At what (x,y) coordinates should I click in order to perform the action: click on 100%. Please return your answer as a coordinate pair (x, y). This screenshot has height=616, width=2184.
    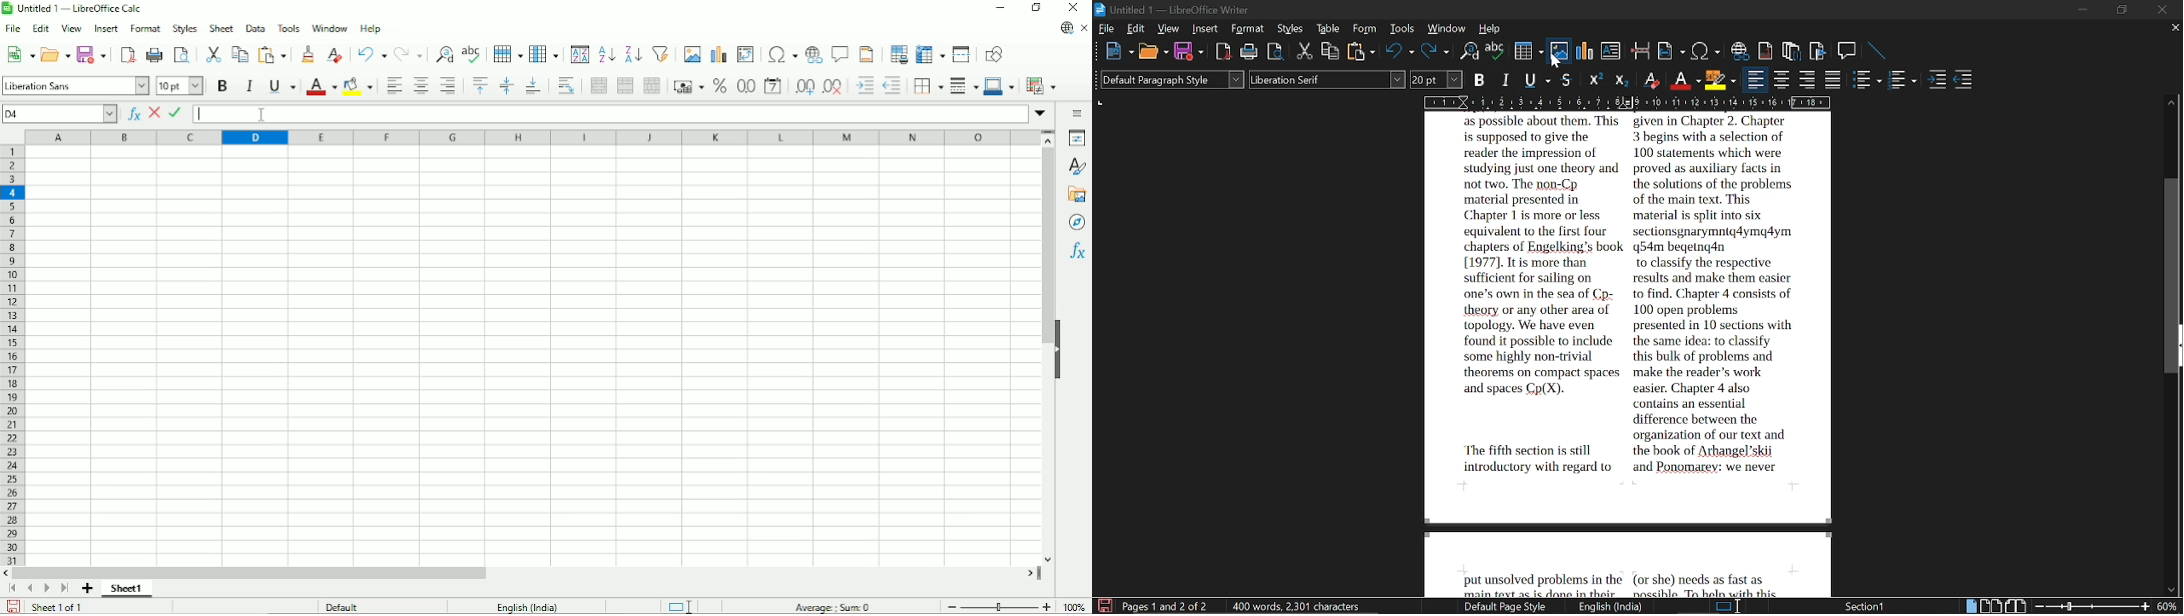
    Looking at the image, I should click on (1074, 607).